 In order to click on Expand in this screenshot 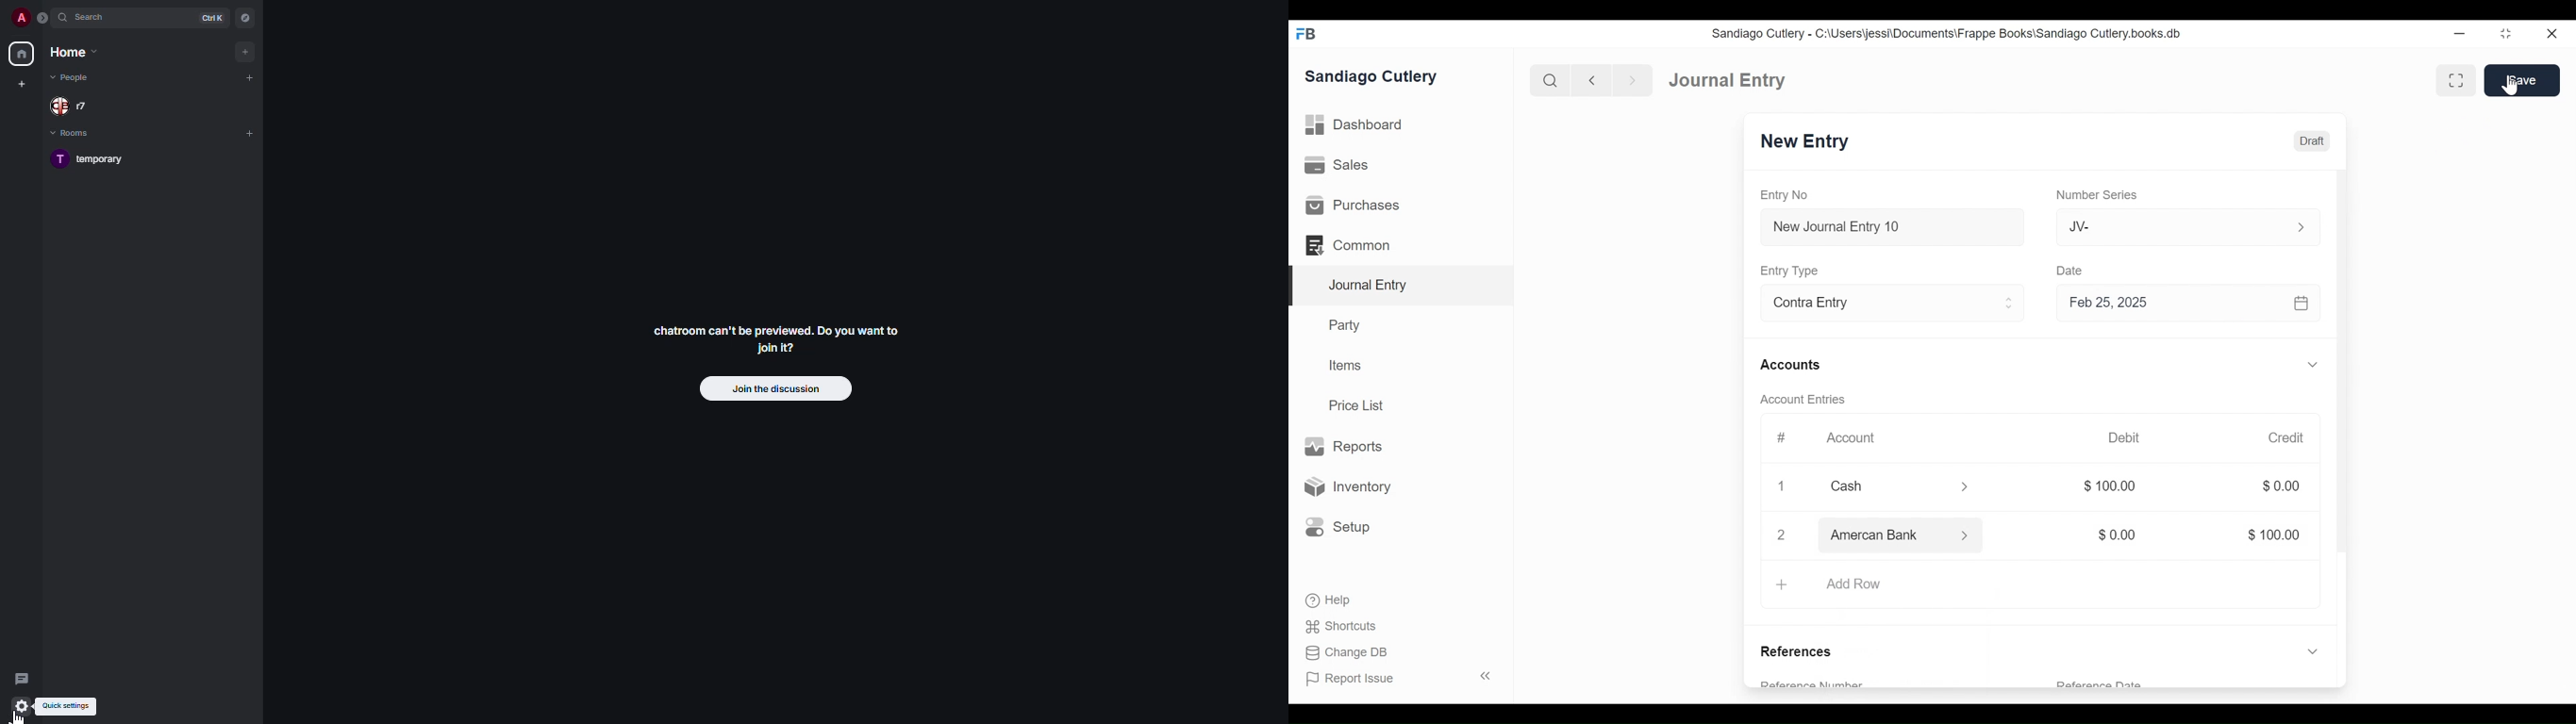, I will do `click(1965, 486)`.